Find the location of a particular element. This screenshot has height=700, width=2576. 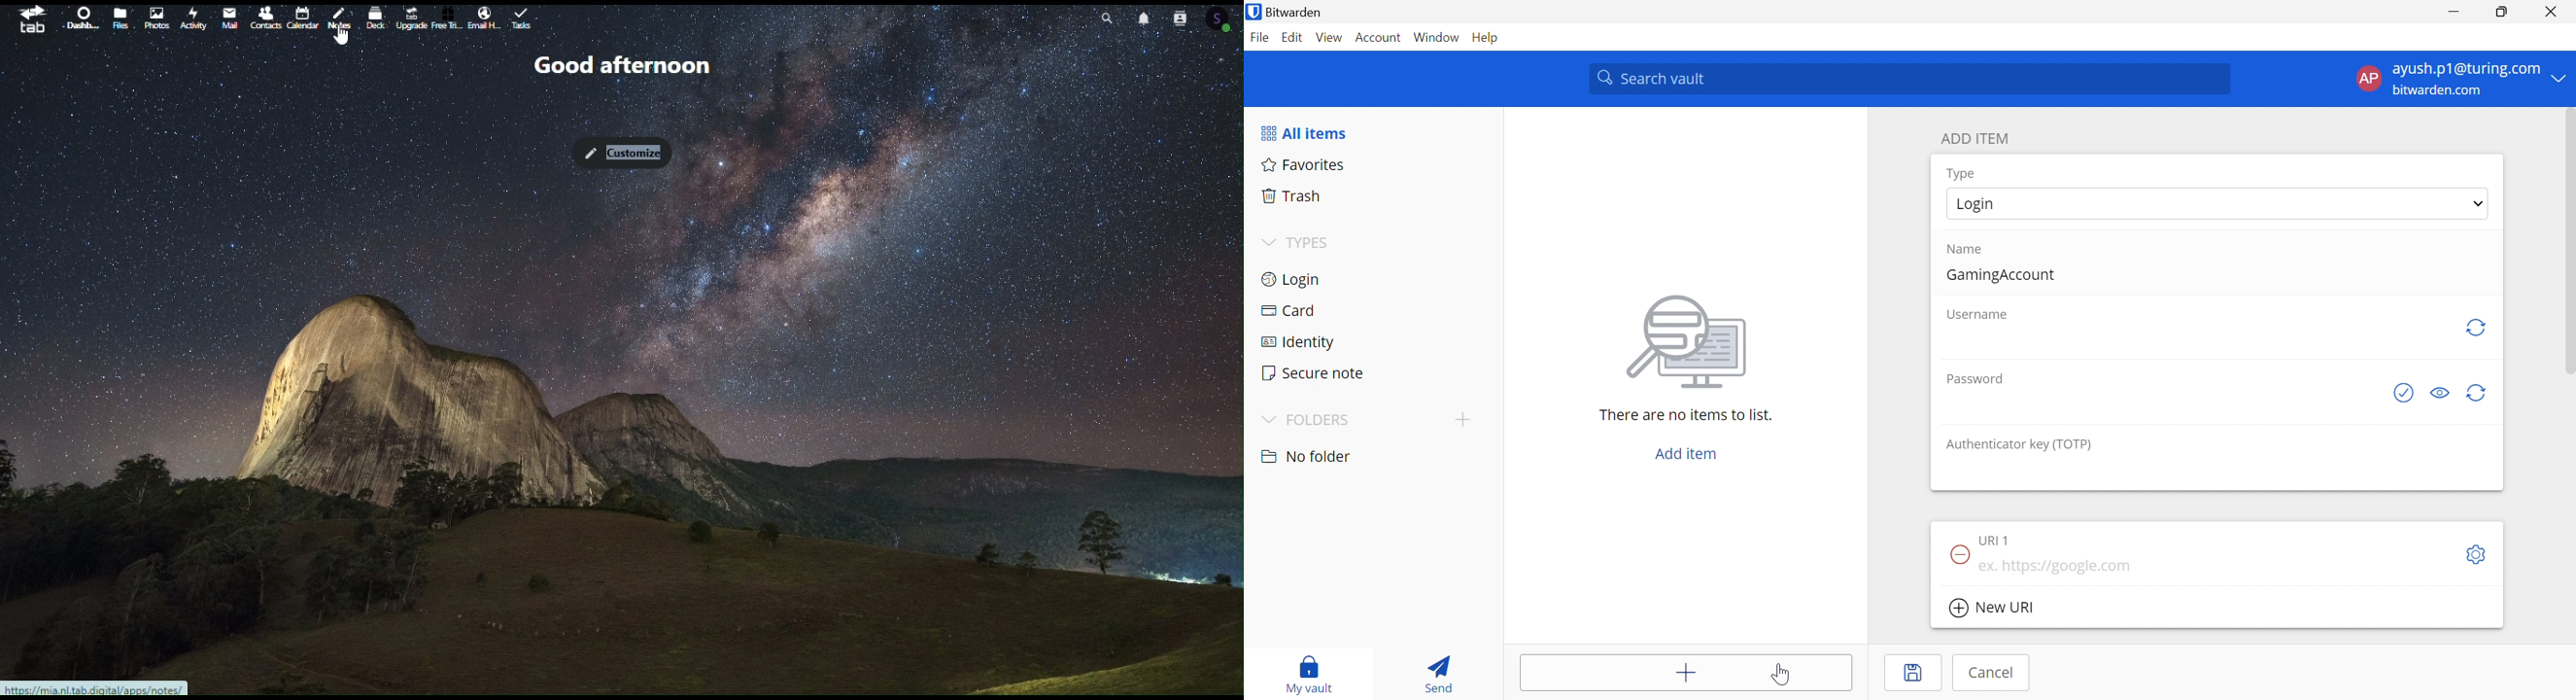

Files is located at coordinates (120, 19).